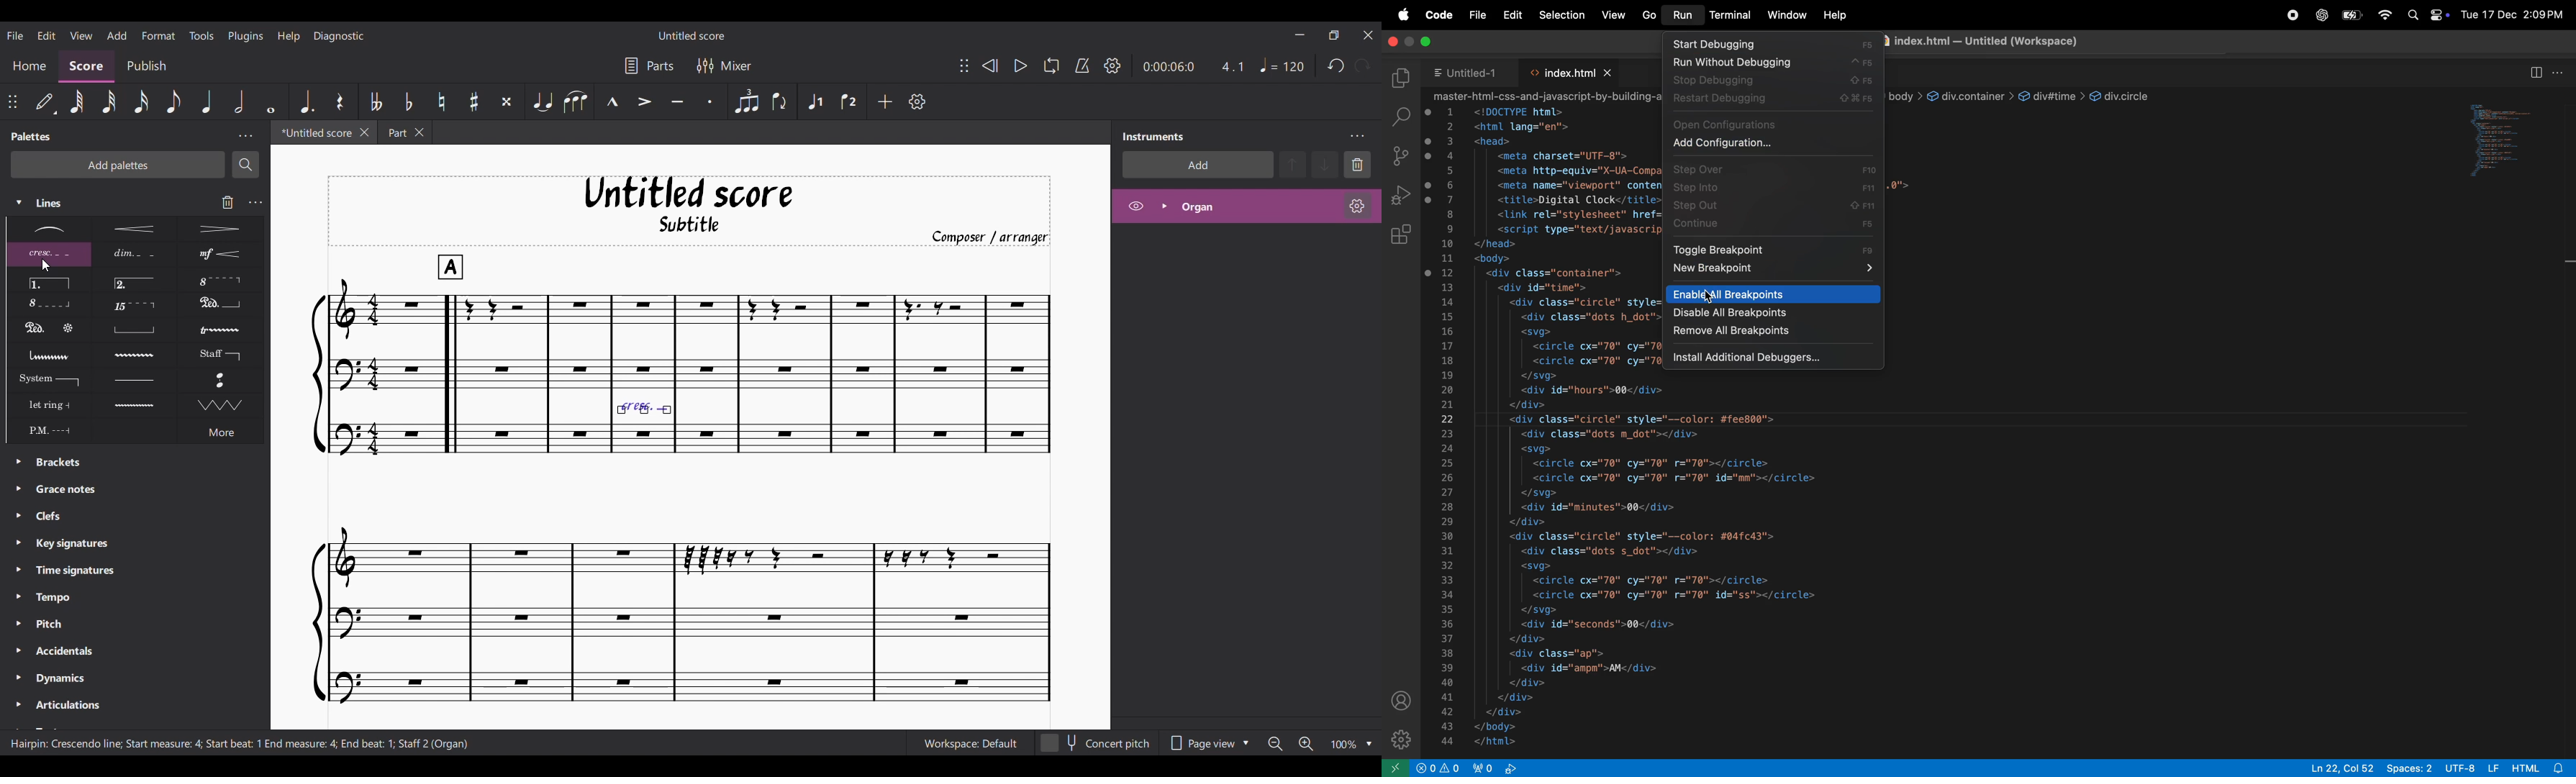 The width and height of the screenshot is (2576, 784). What do you see at coordinates (271, 101) in the screenshot?
I see `Whole note` at bounding box center [271, 101].